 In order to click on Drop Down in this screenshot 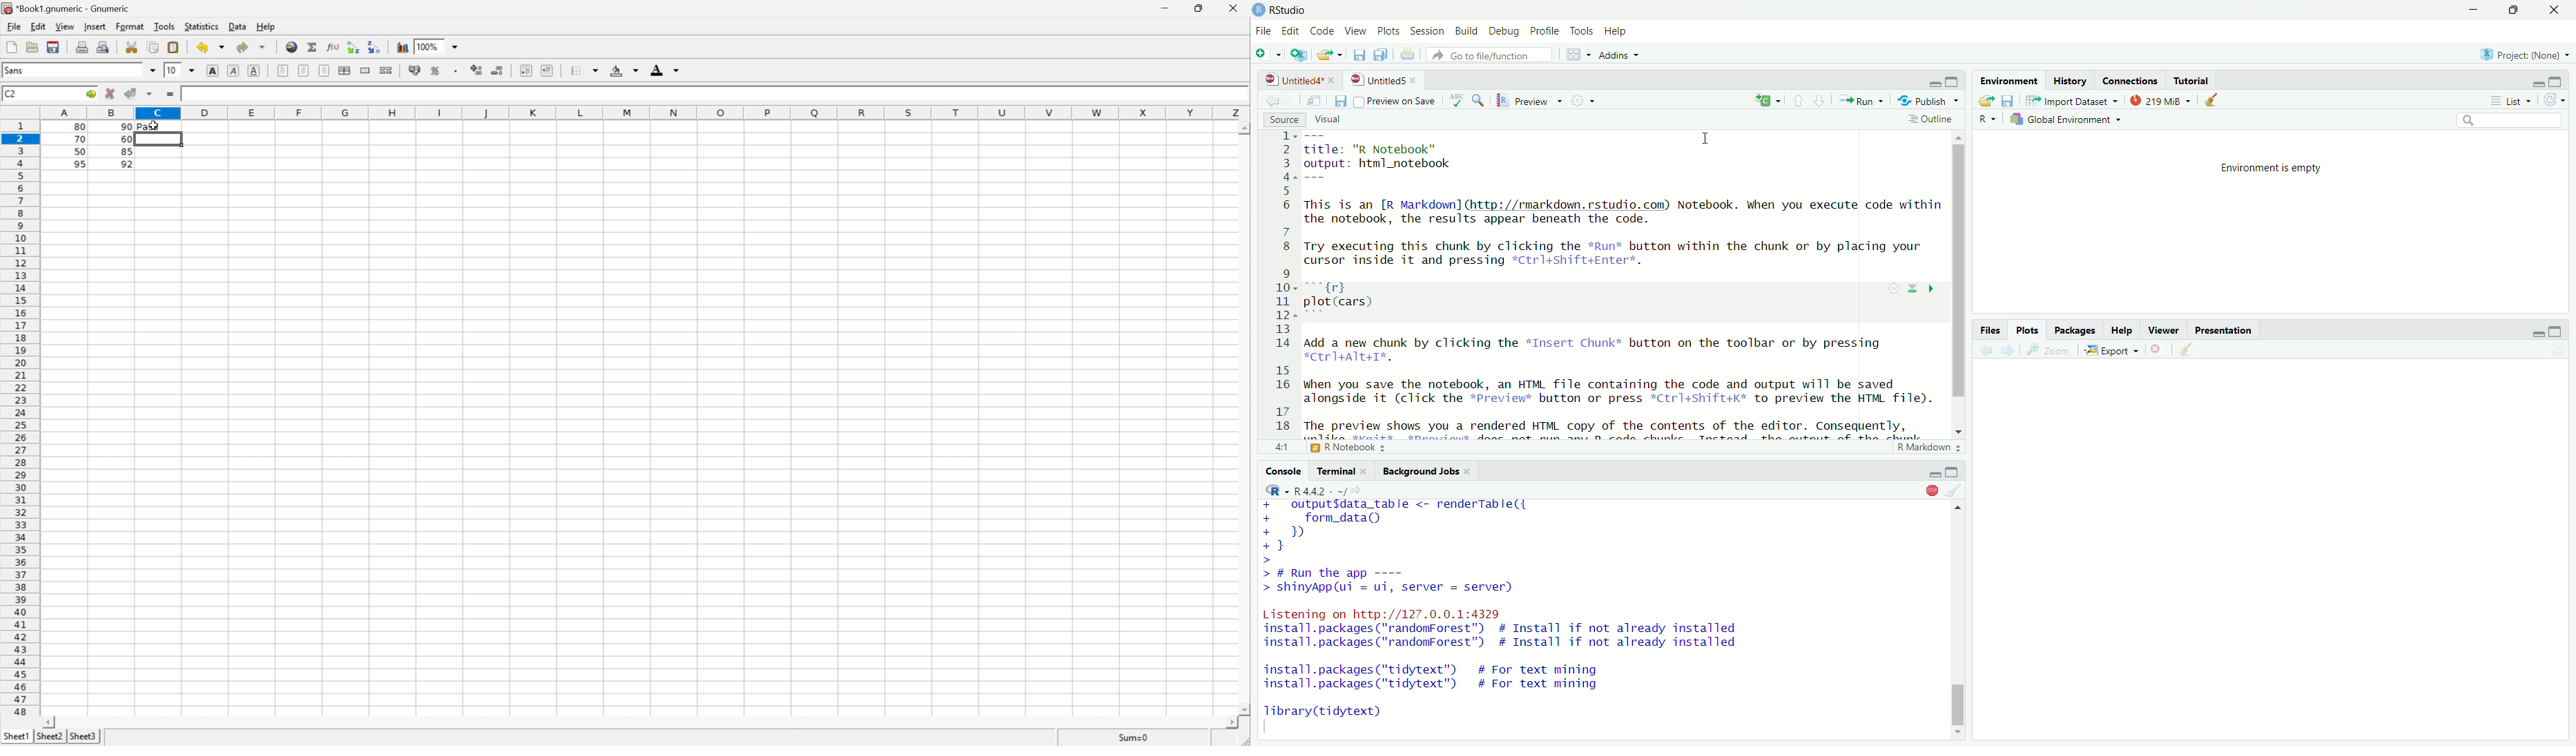, I will do `click(262, 45)`.